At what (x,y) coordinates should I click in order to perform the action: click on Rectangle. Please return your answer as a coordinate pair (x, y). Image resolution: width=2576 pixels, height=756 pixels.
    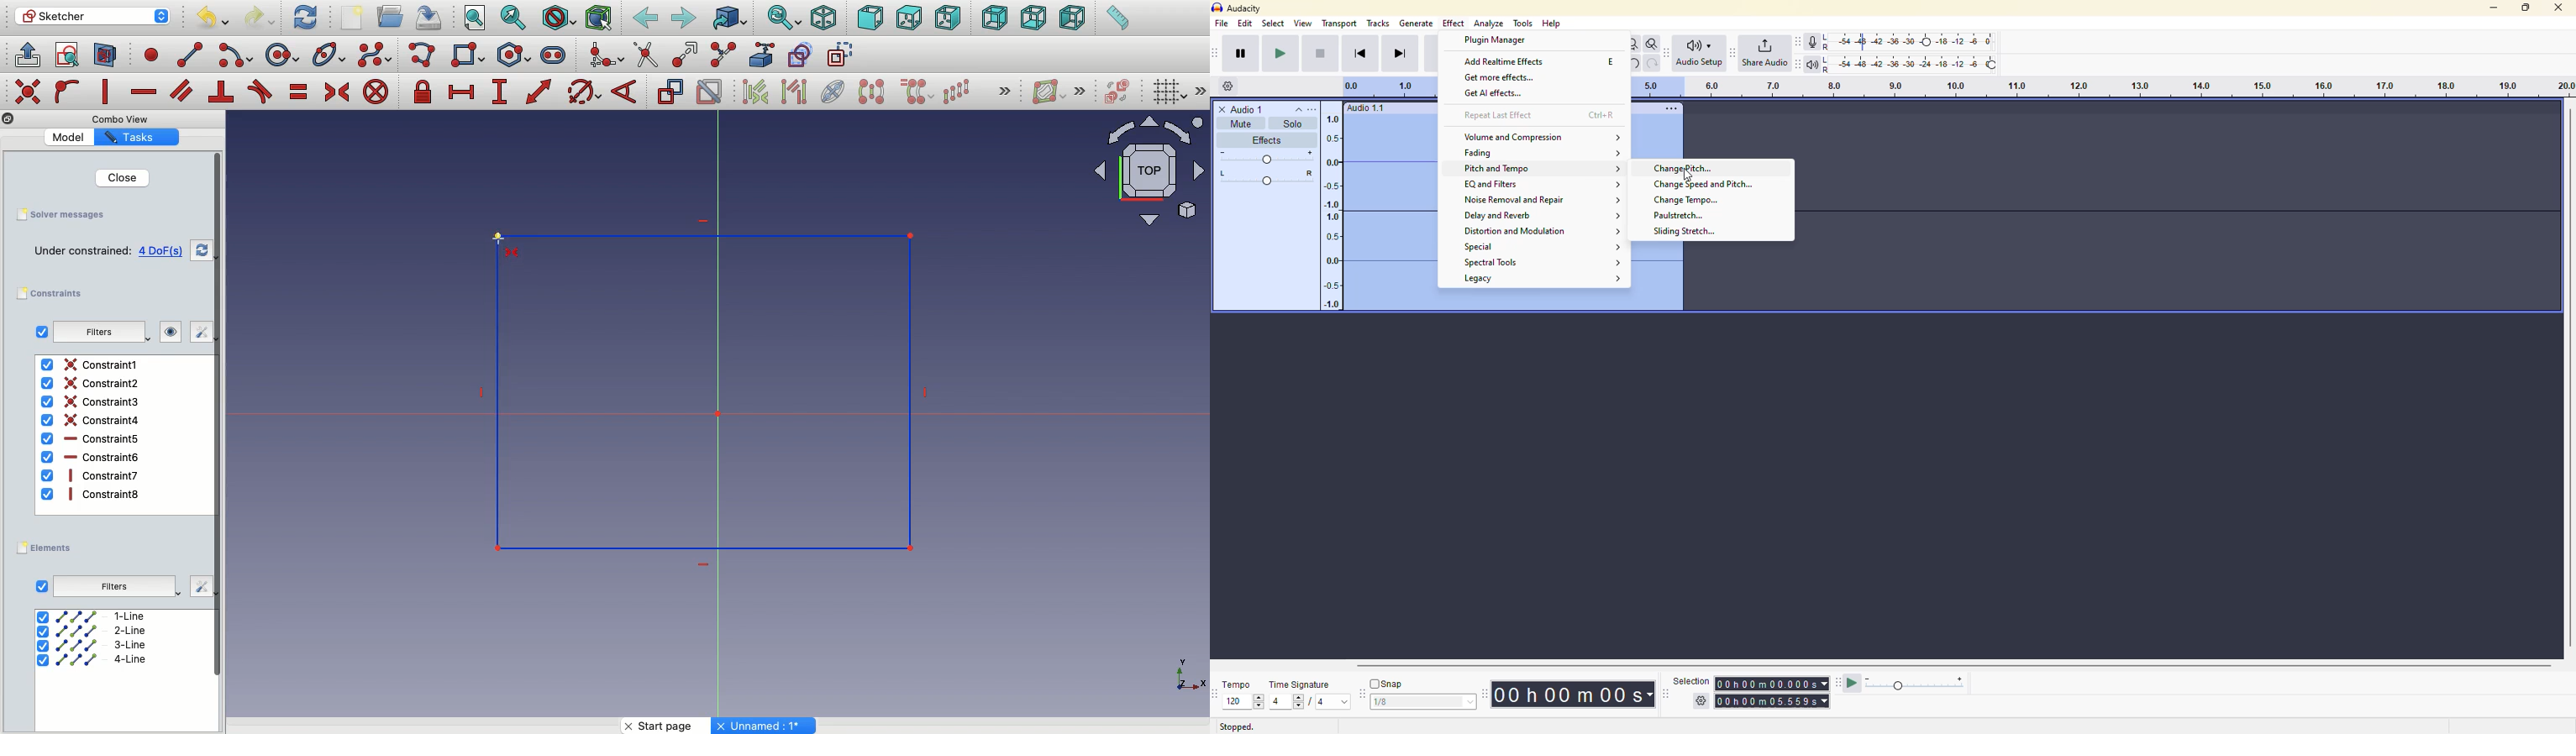
    Looking at the image, I should click on (755, 406).